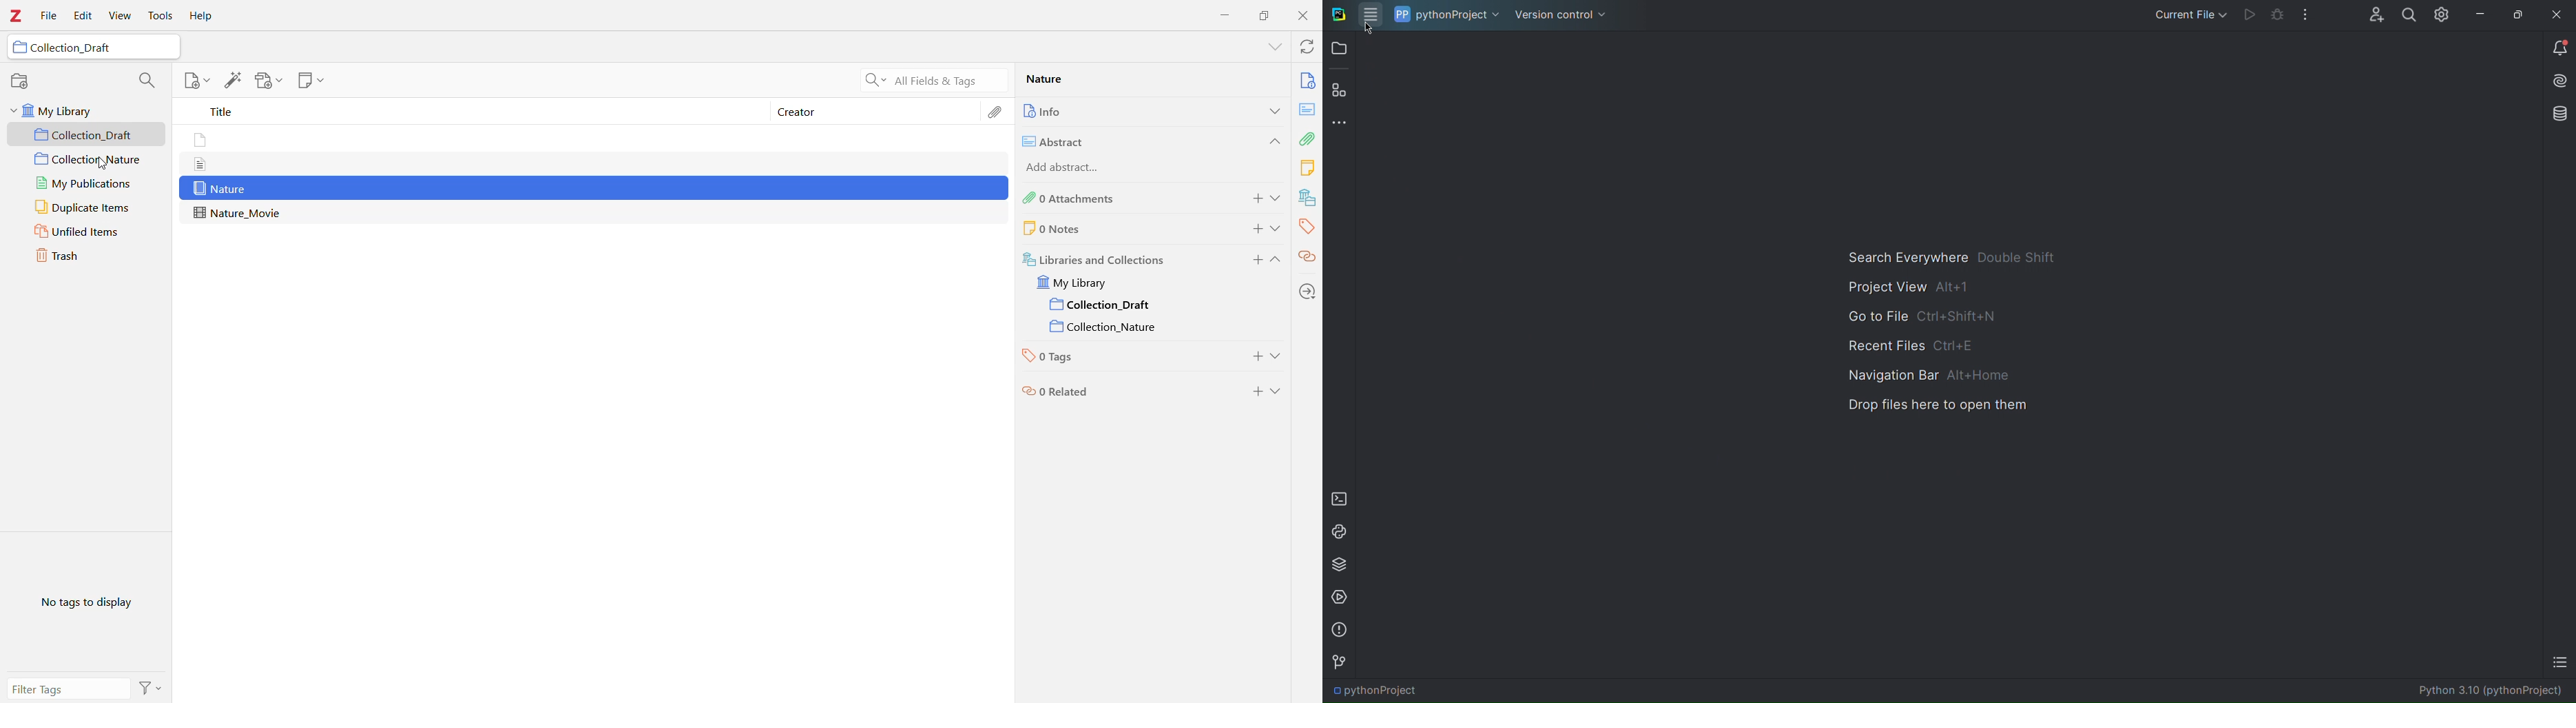 This screenshot has width=2576, height=728. What do you see at coordinates (1446, 15) in the screenshot?
I see `pythonProject` at bounding box center [1446, 15].